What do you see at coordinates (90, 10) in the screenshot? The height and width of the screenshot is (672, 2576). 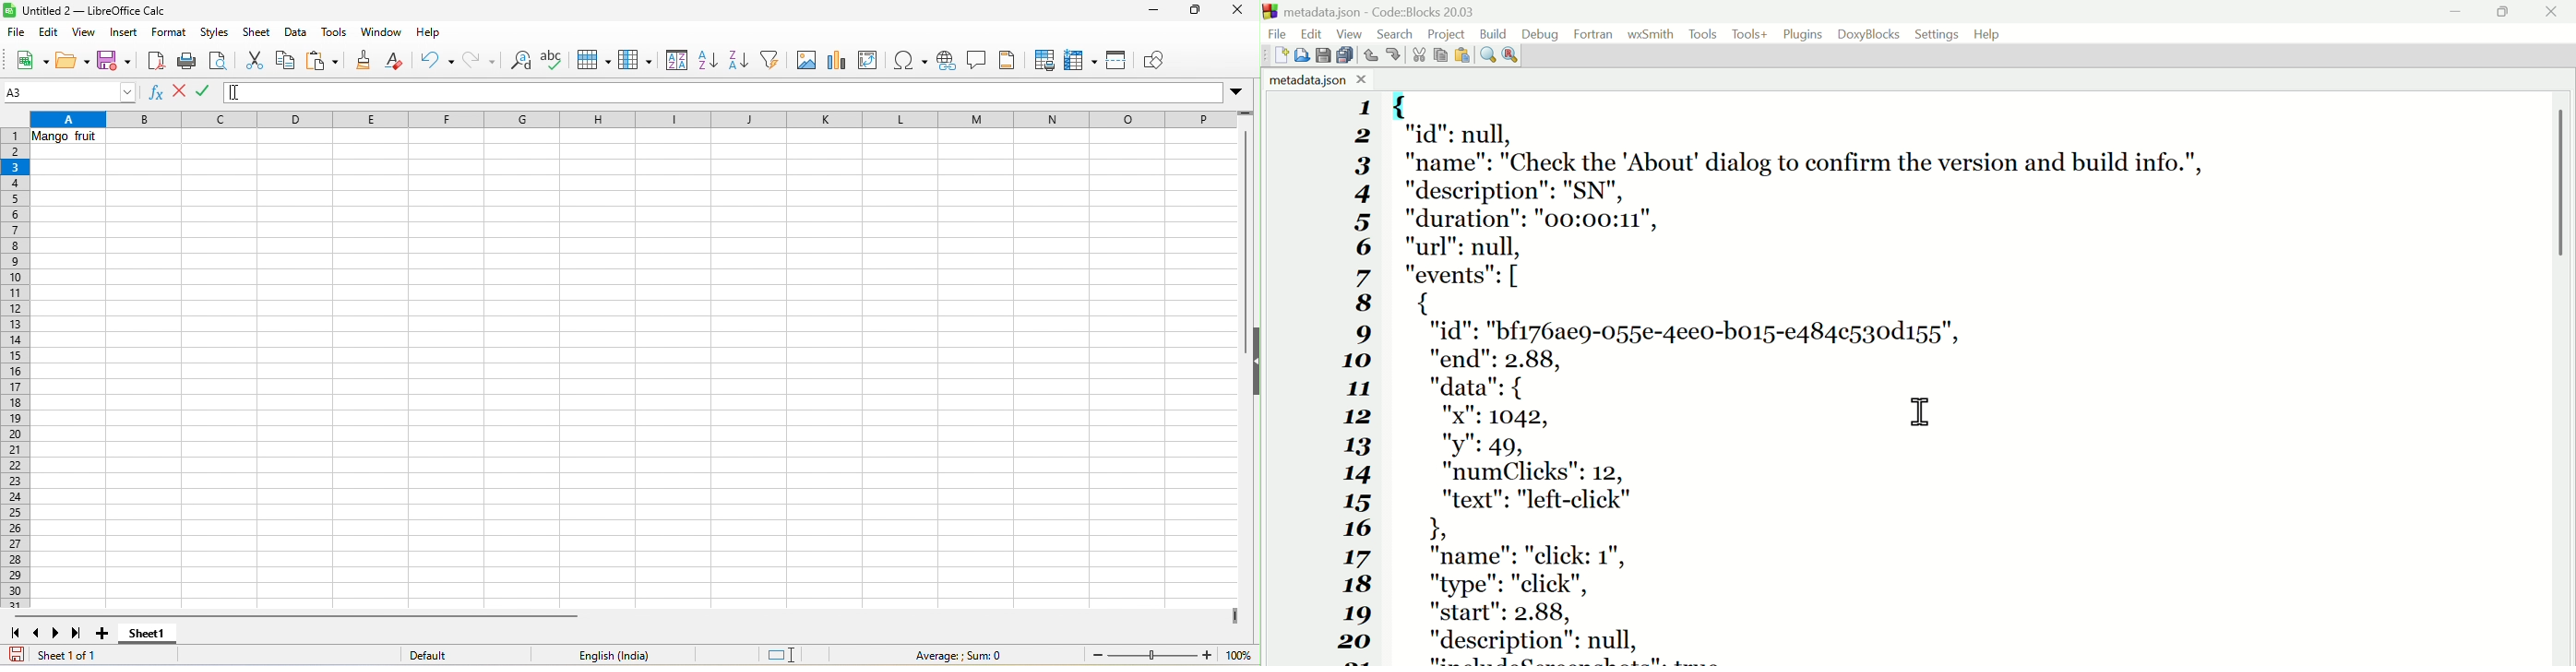 I see `untitled 2- libreoffice calc` at bounding box center [90, 10].